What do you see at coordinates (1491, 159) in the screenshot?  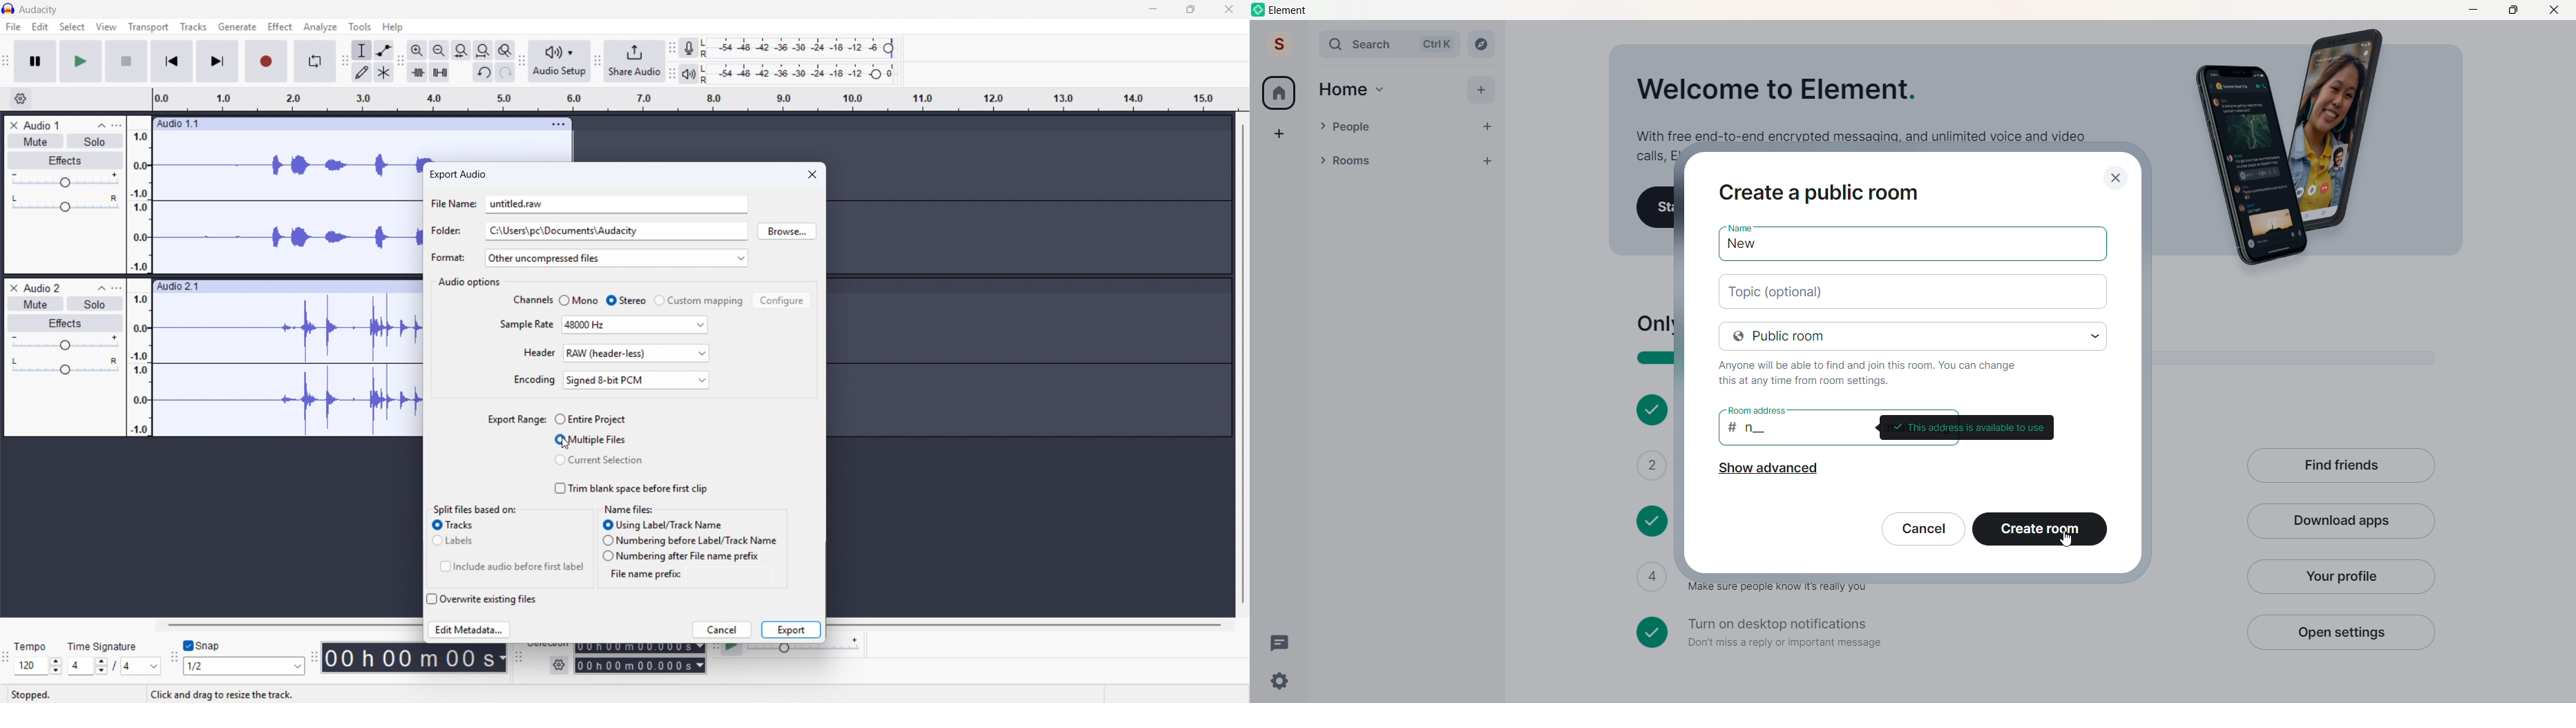 I see `Add room` at bounding box center [1491, 159].